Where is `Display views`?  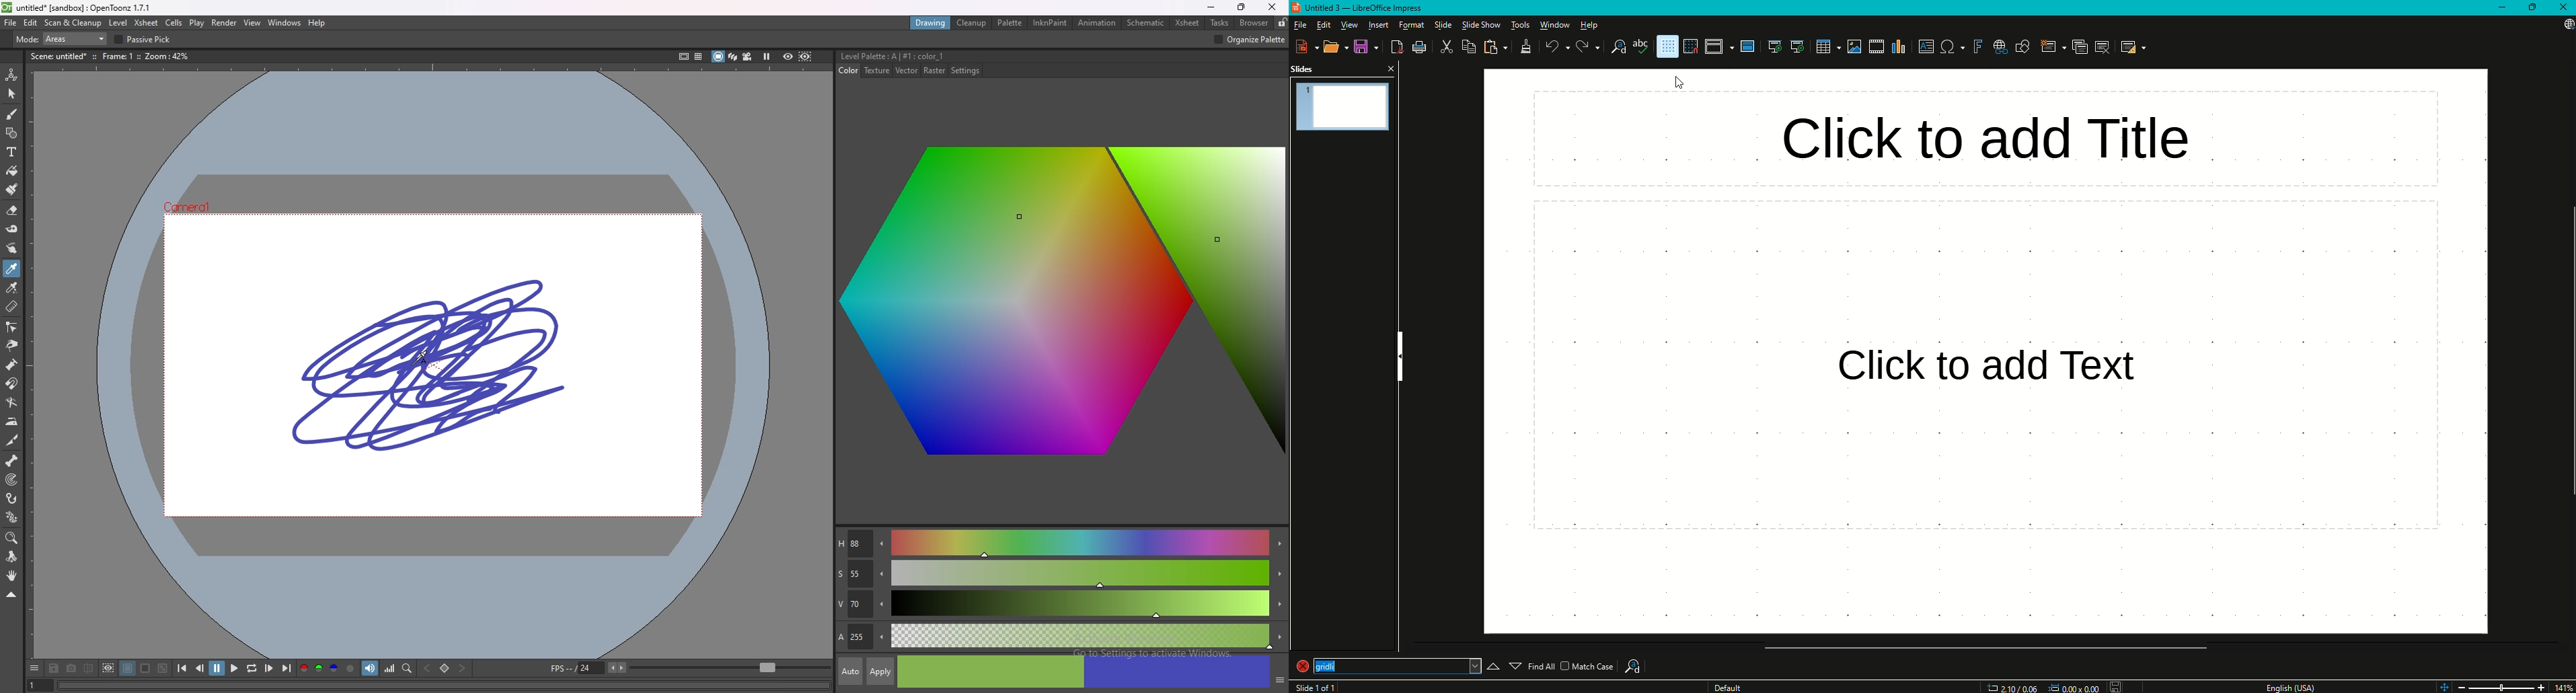 Display views is located at coordinates (1719, 46).